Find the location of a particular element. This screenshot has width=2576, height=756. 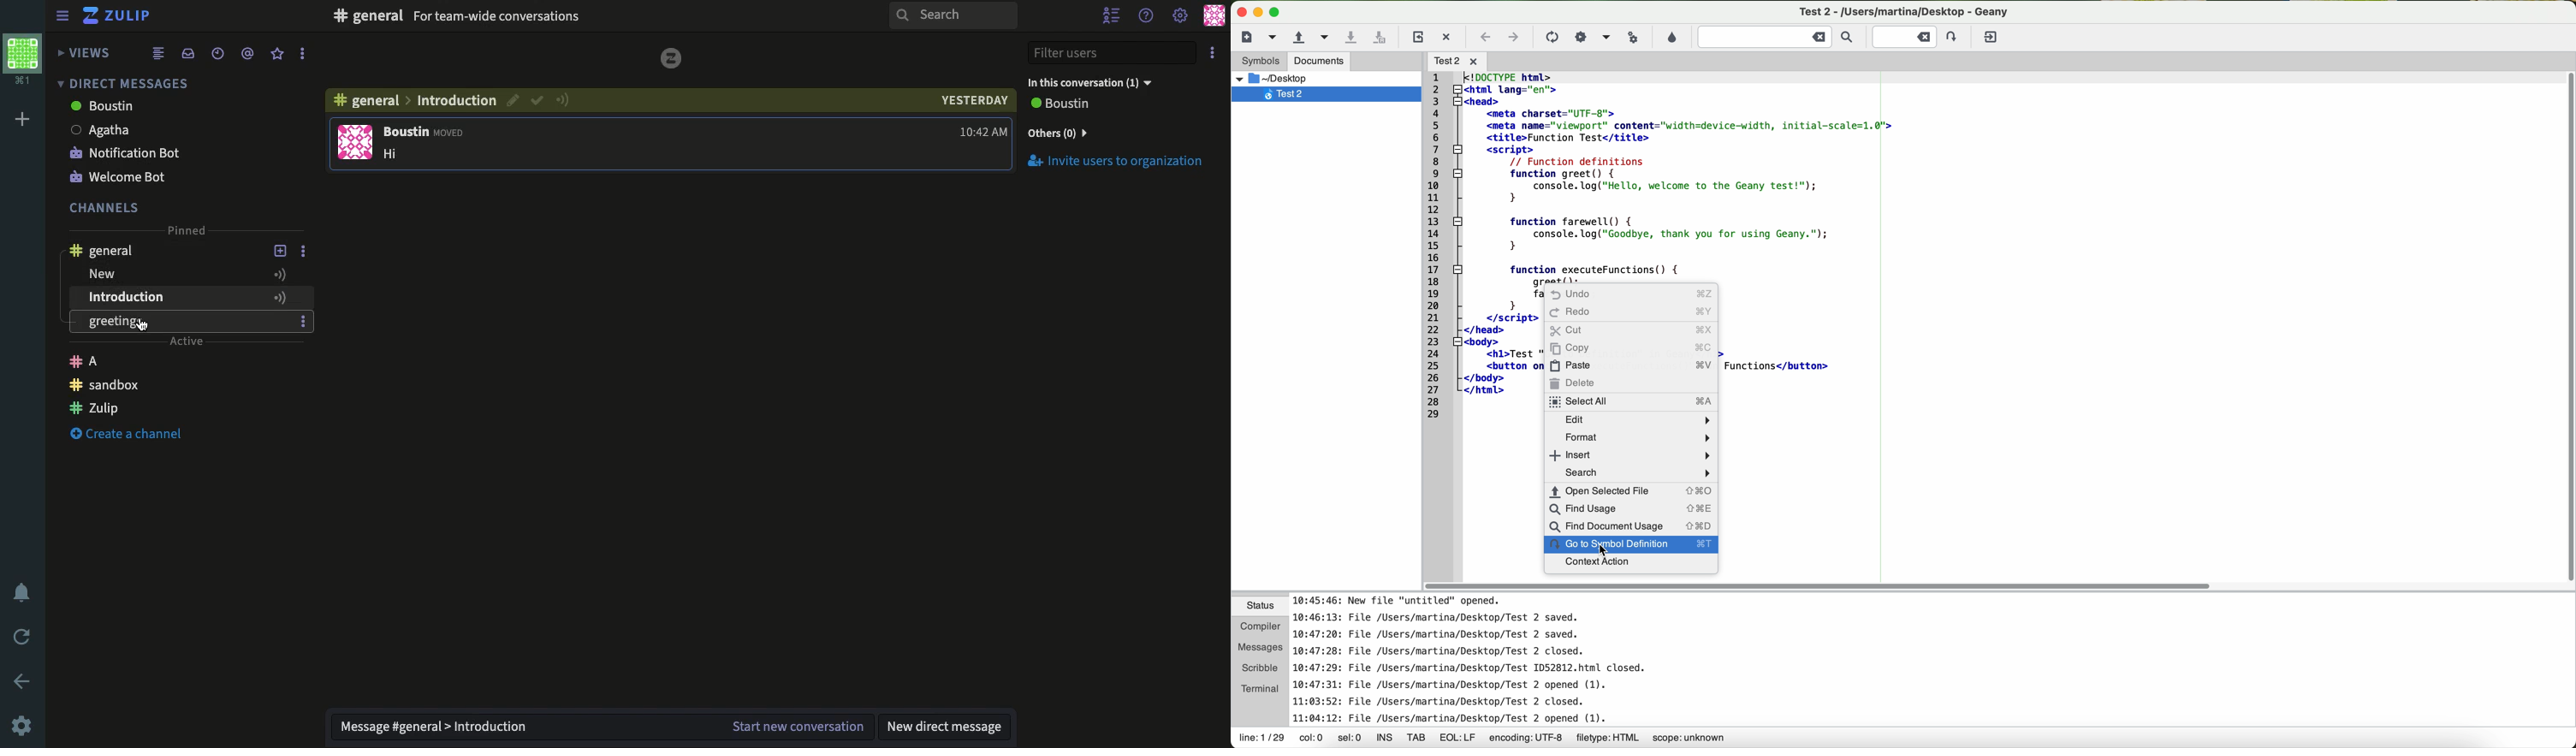

code is located at coordinates (1662, 174).